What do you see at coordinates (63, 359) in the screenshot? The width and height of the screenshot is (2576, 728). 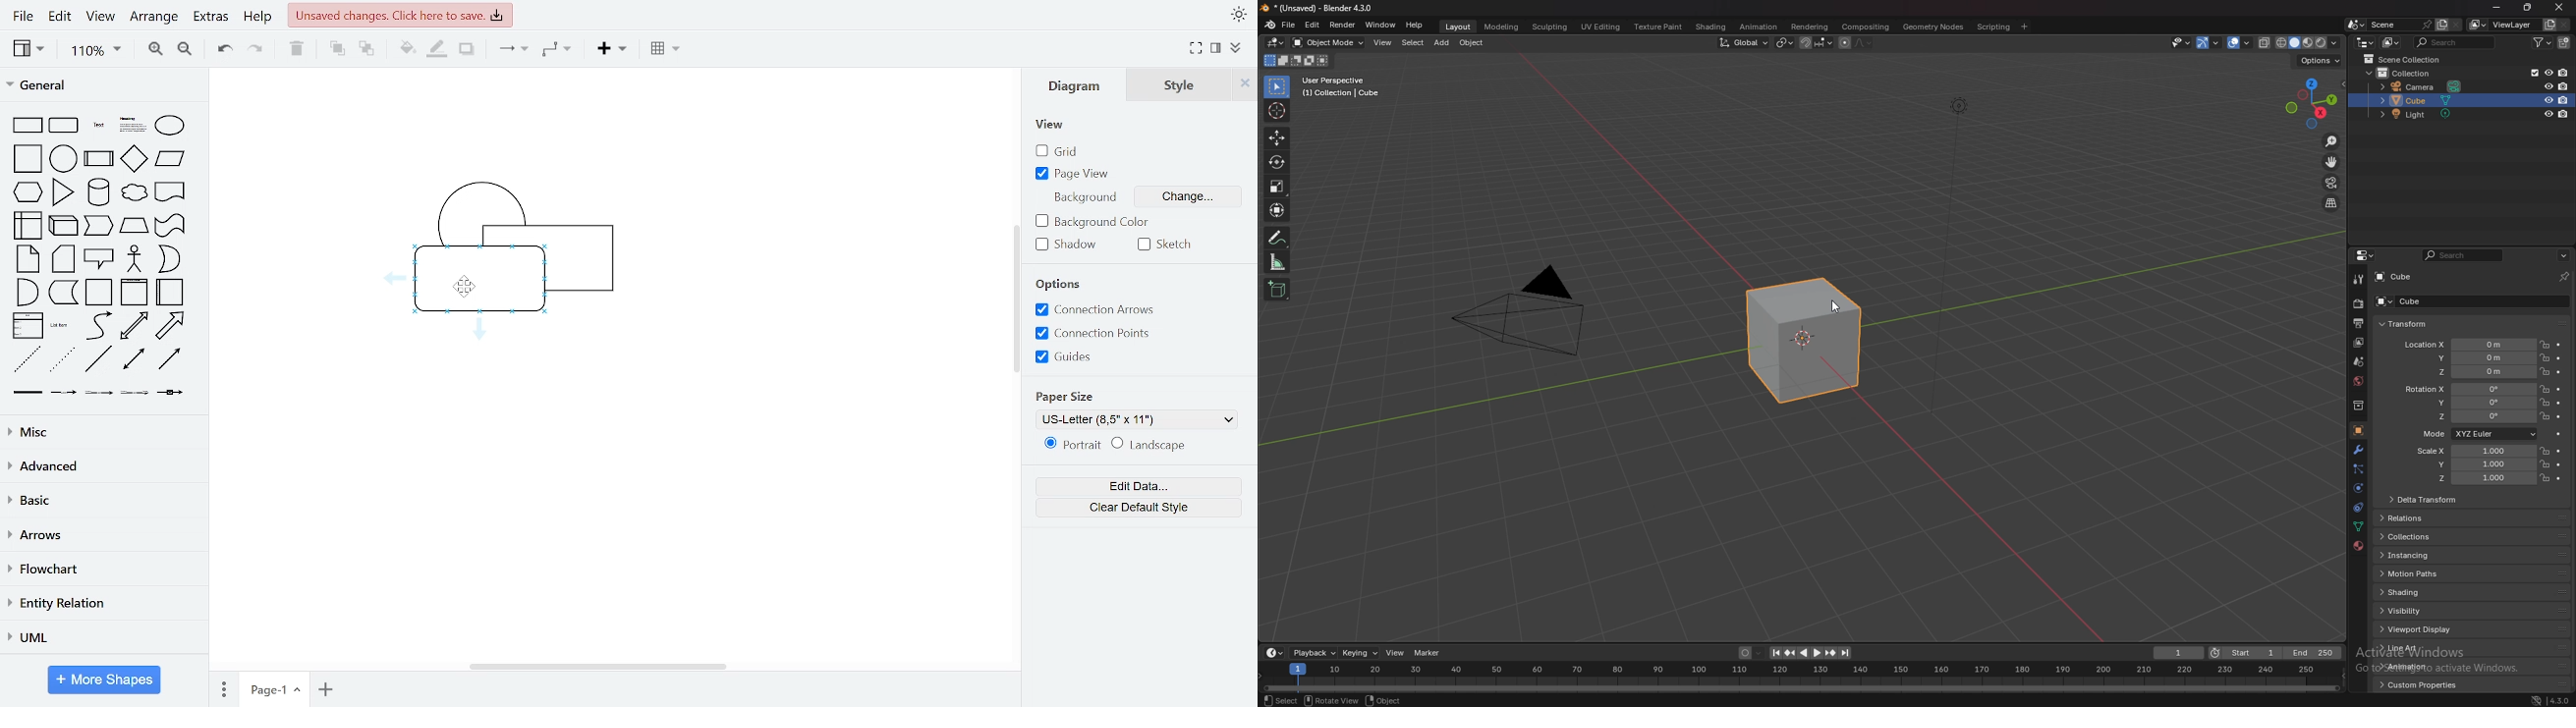 I see `dotted line` at bounding box center [63, 359].